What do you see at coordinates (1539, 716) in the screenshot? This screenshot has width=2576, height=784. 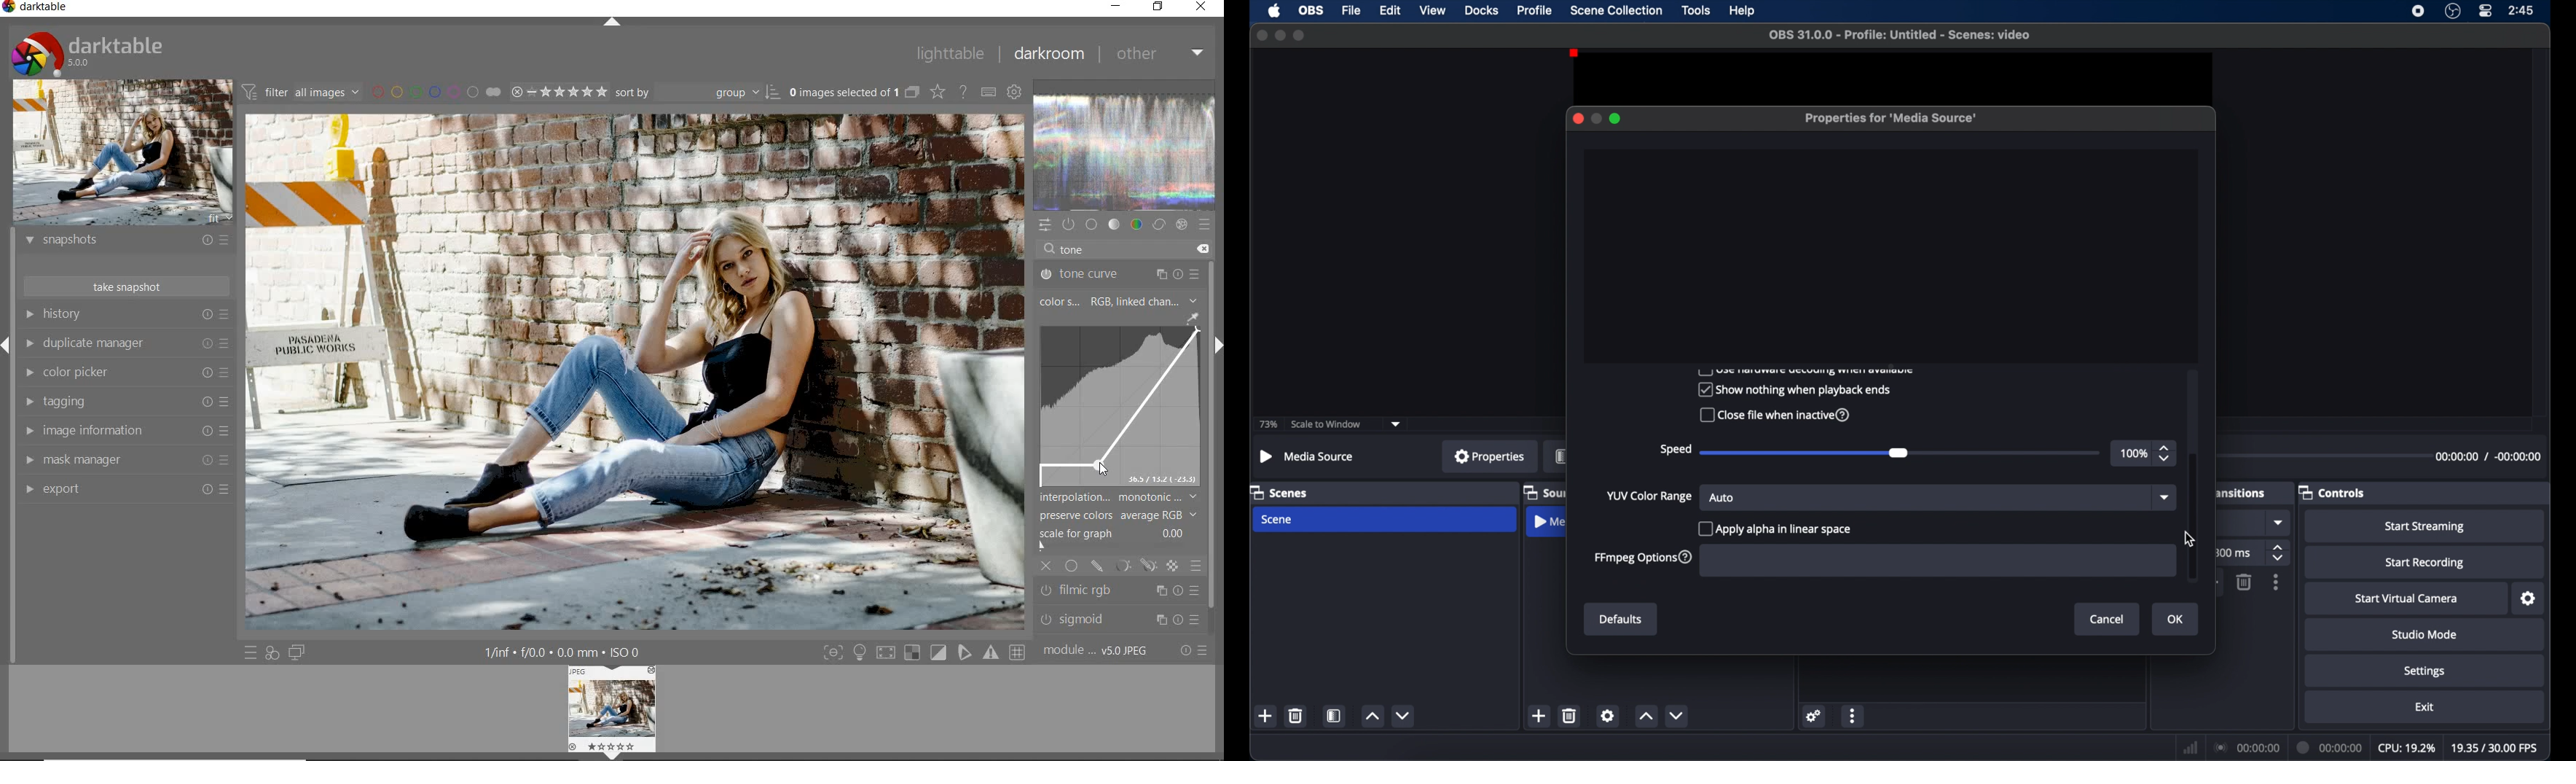 I see `add` at bounding box center [1539, 716].